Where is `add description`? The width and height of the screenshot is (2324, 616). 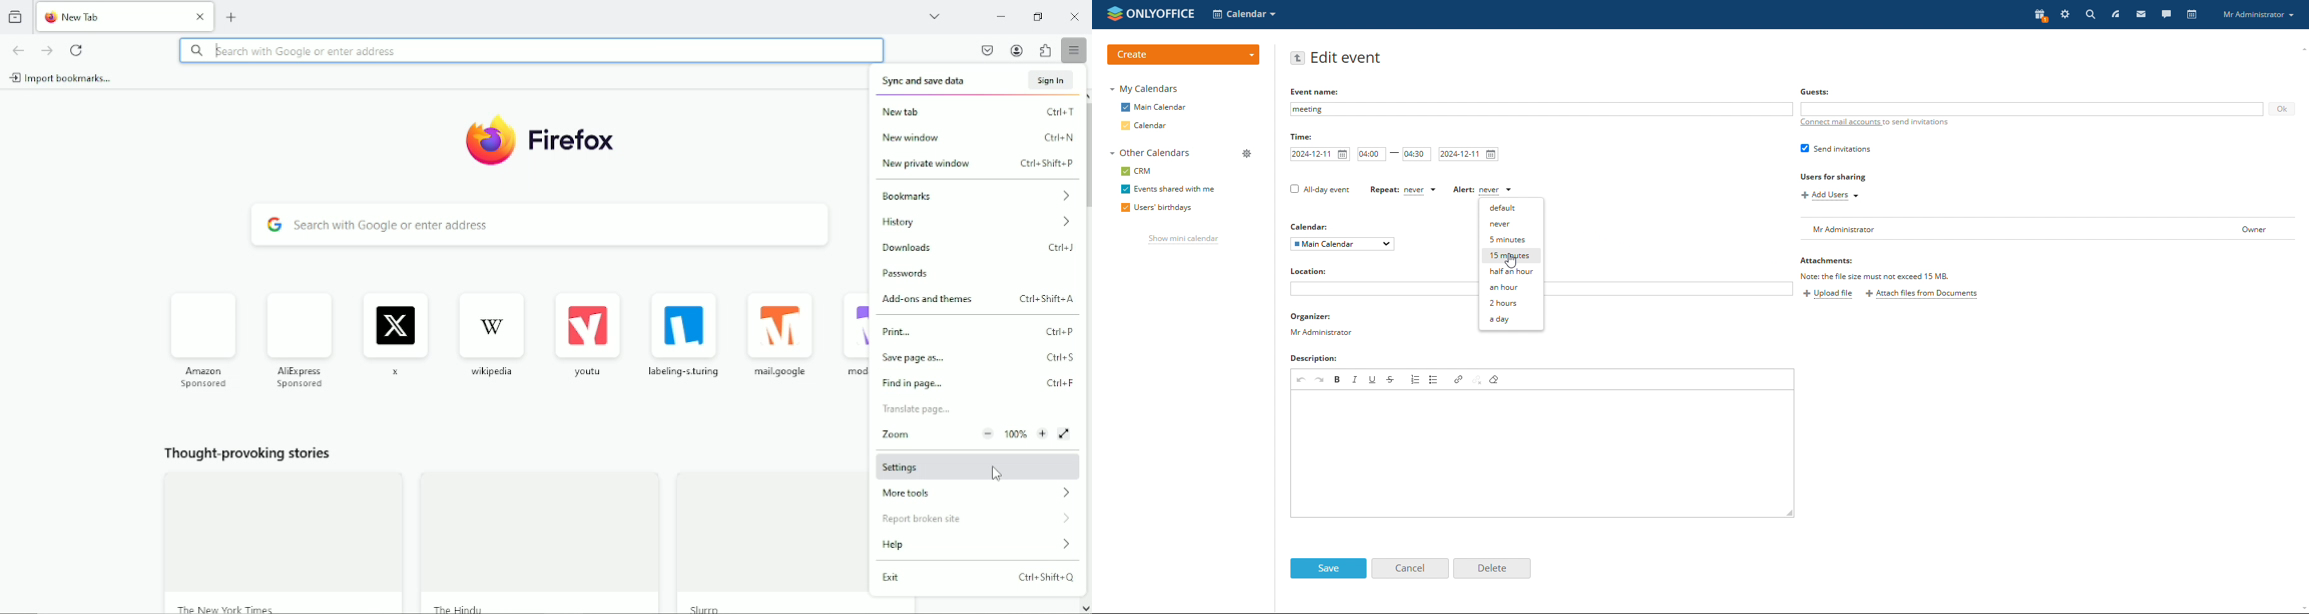
add description is located at coordinates (1542, 454).